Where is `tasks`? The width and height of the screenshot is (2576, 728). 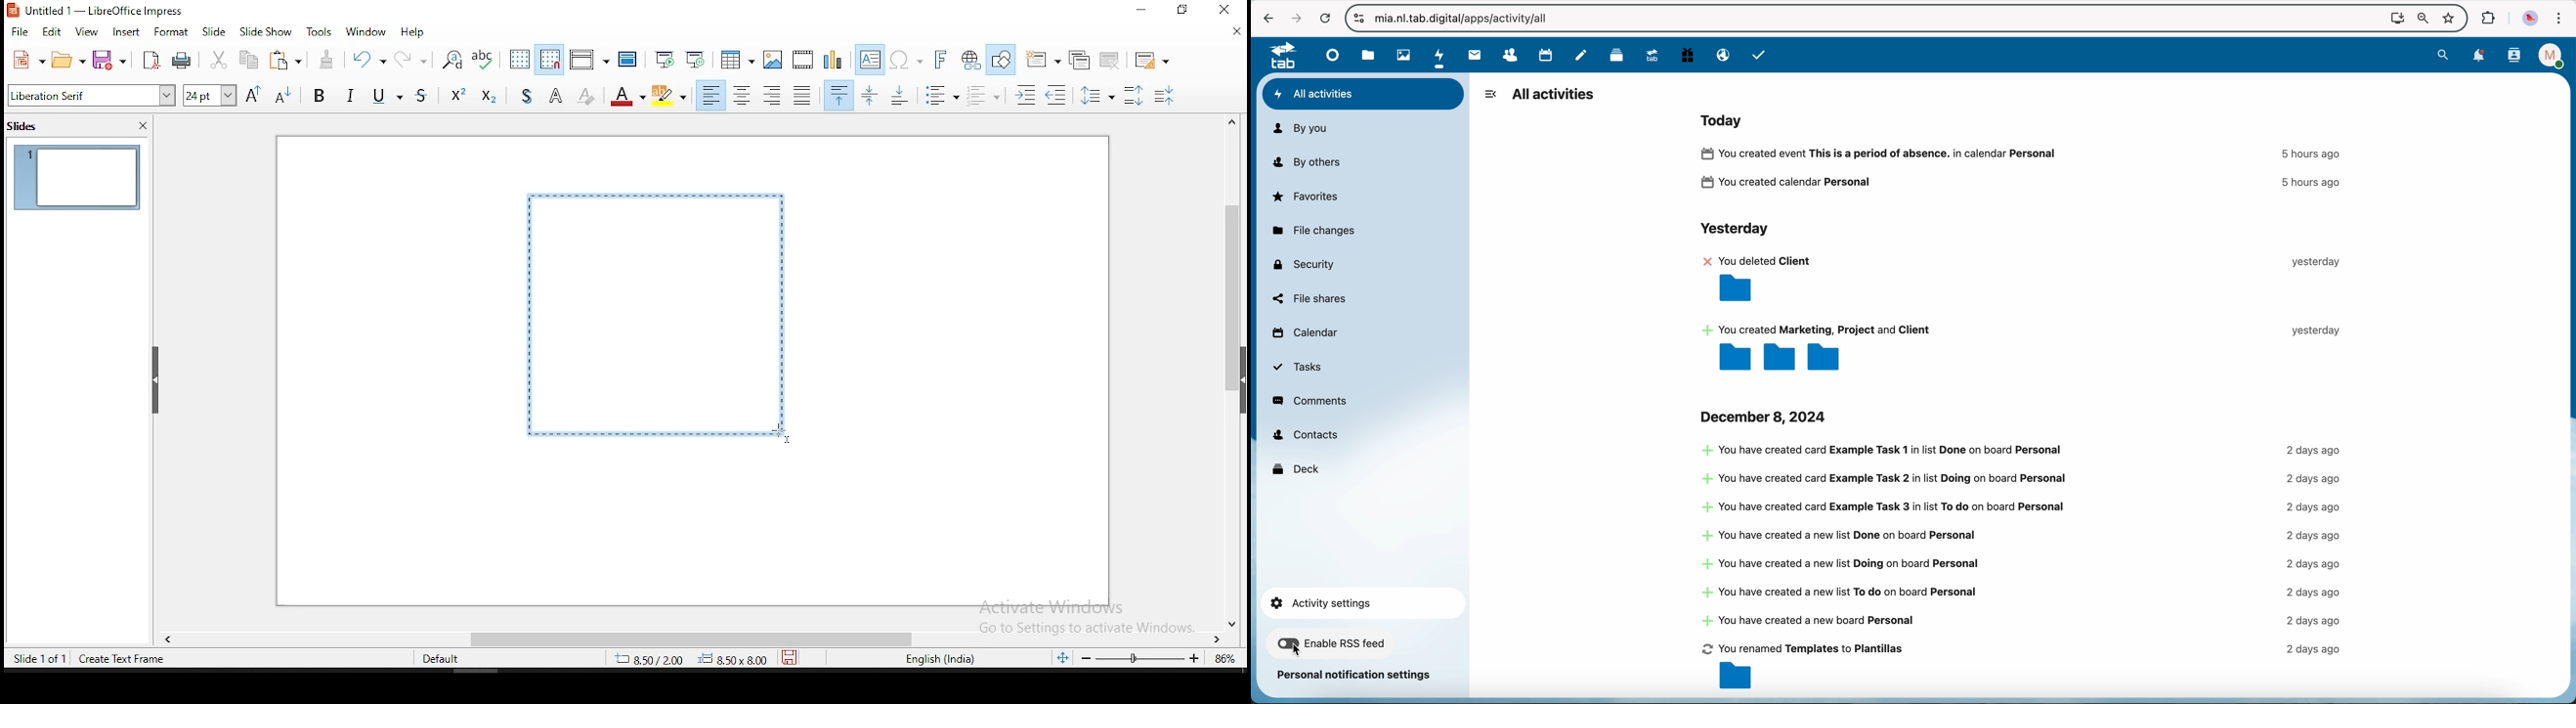
tasks is located at coordinates (1298, 368).